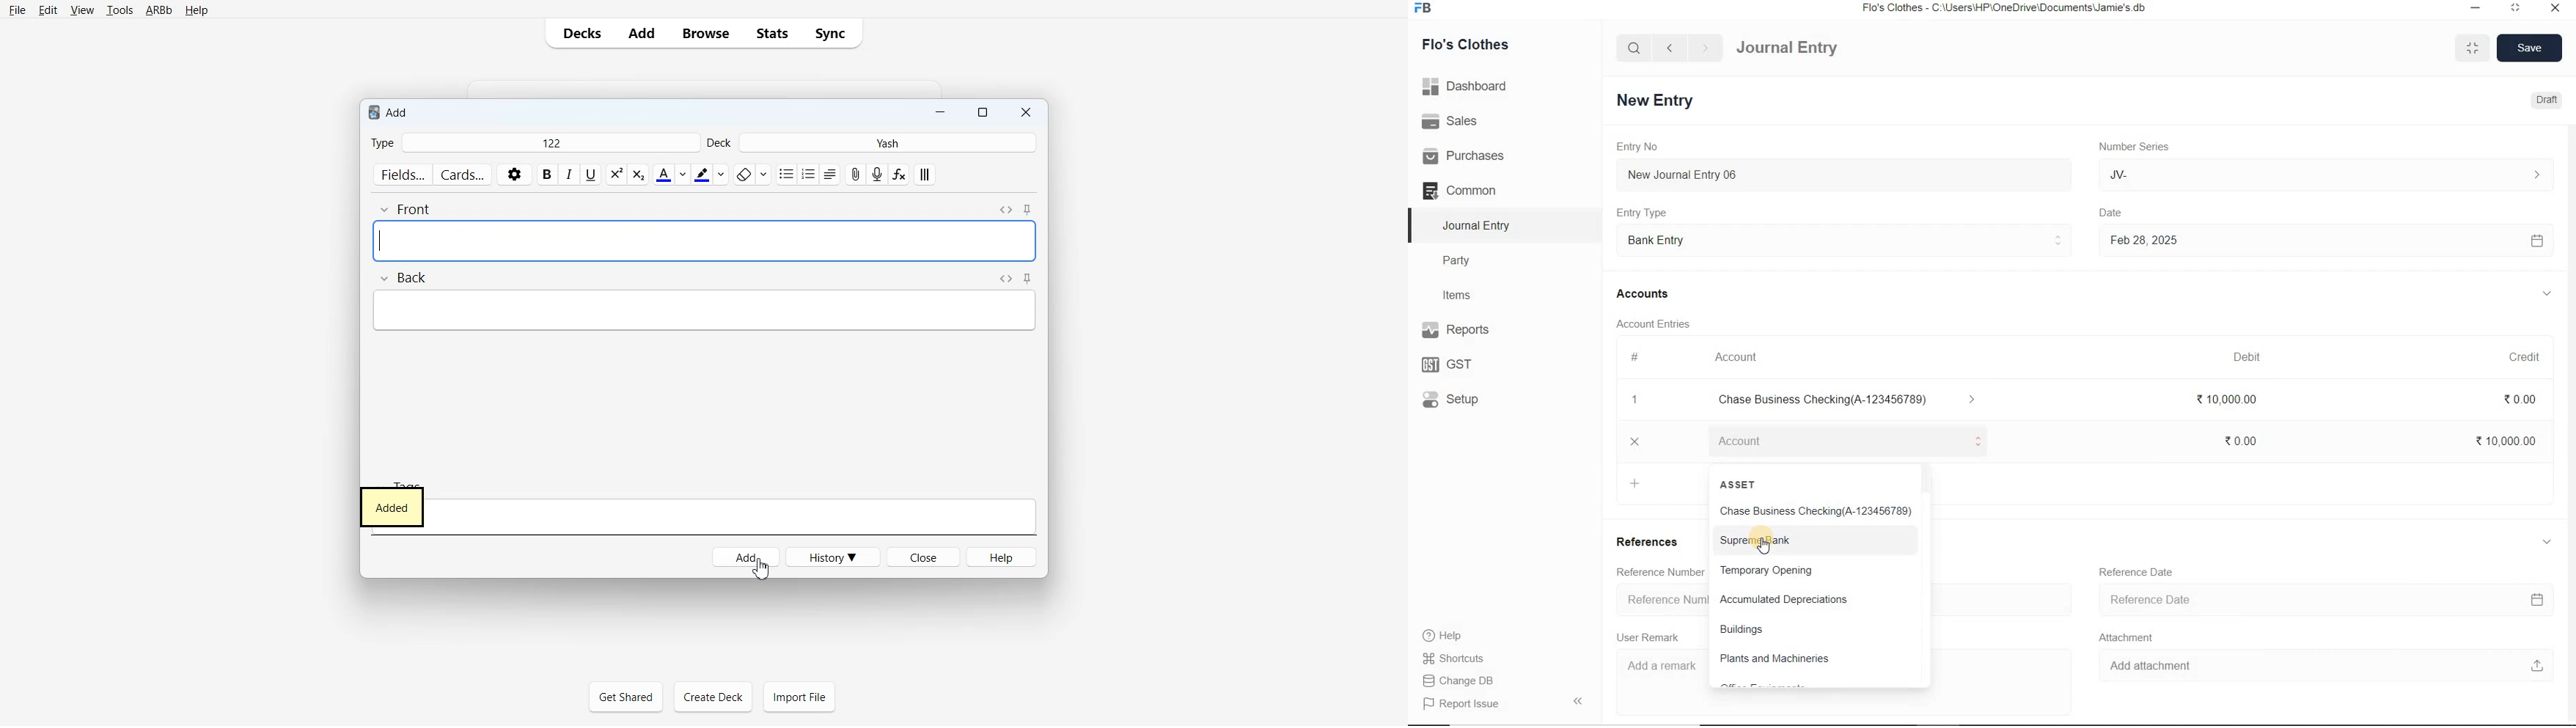 The image size is (2576, 728). Describe the element at coordinates (2254, 357) in the screenshot. I see `Debit` at that location.